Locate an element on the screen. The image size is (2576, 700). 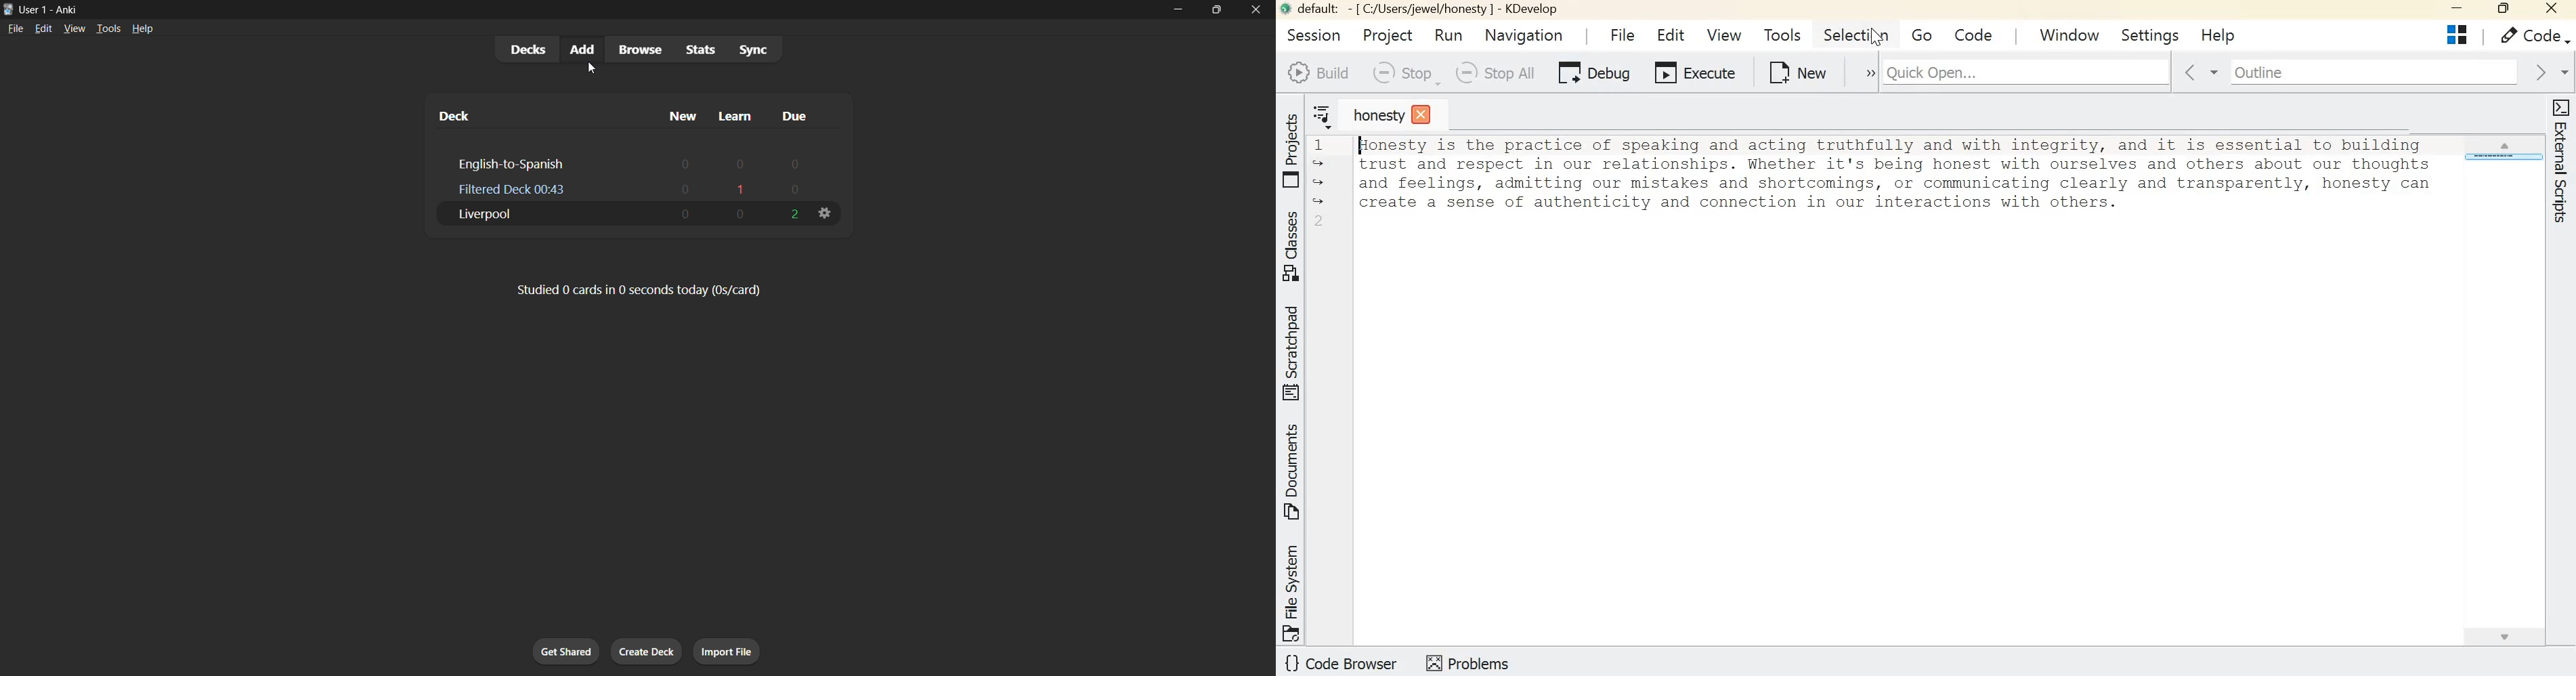
add is located at coordinates (578, 50).